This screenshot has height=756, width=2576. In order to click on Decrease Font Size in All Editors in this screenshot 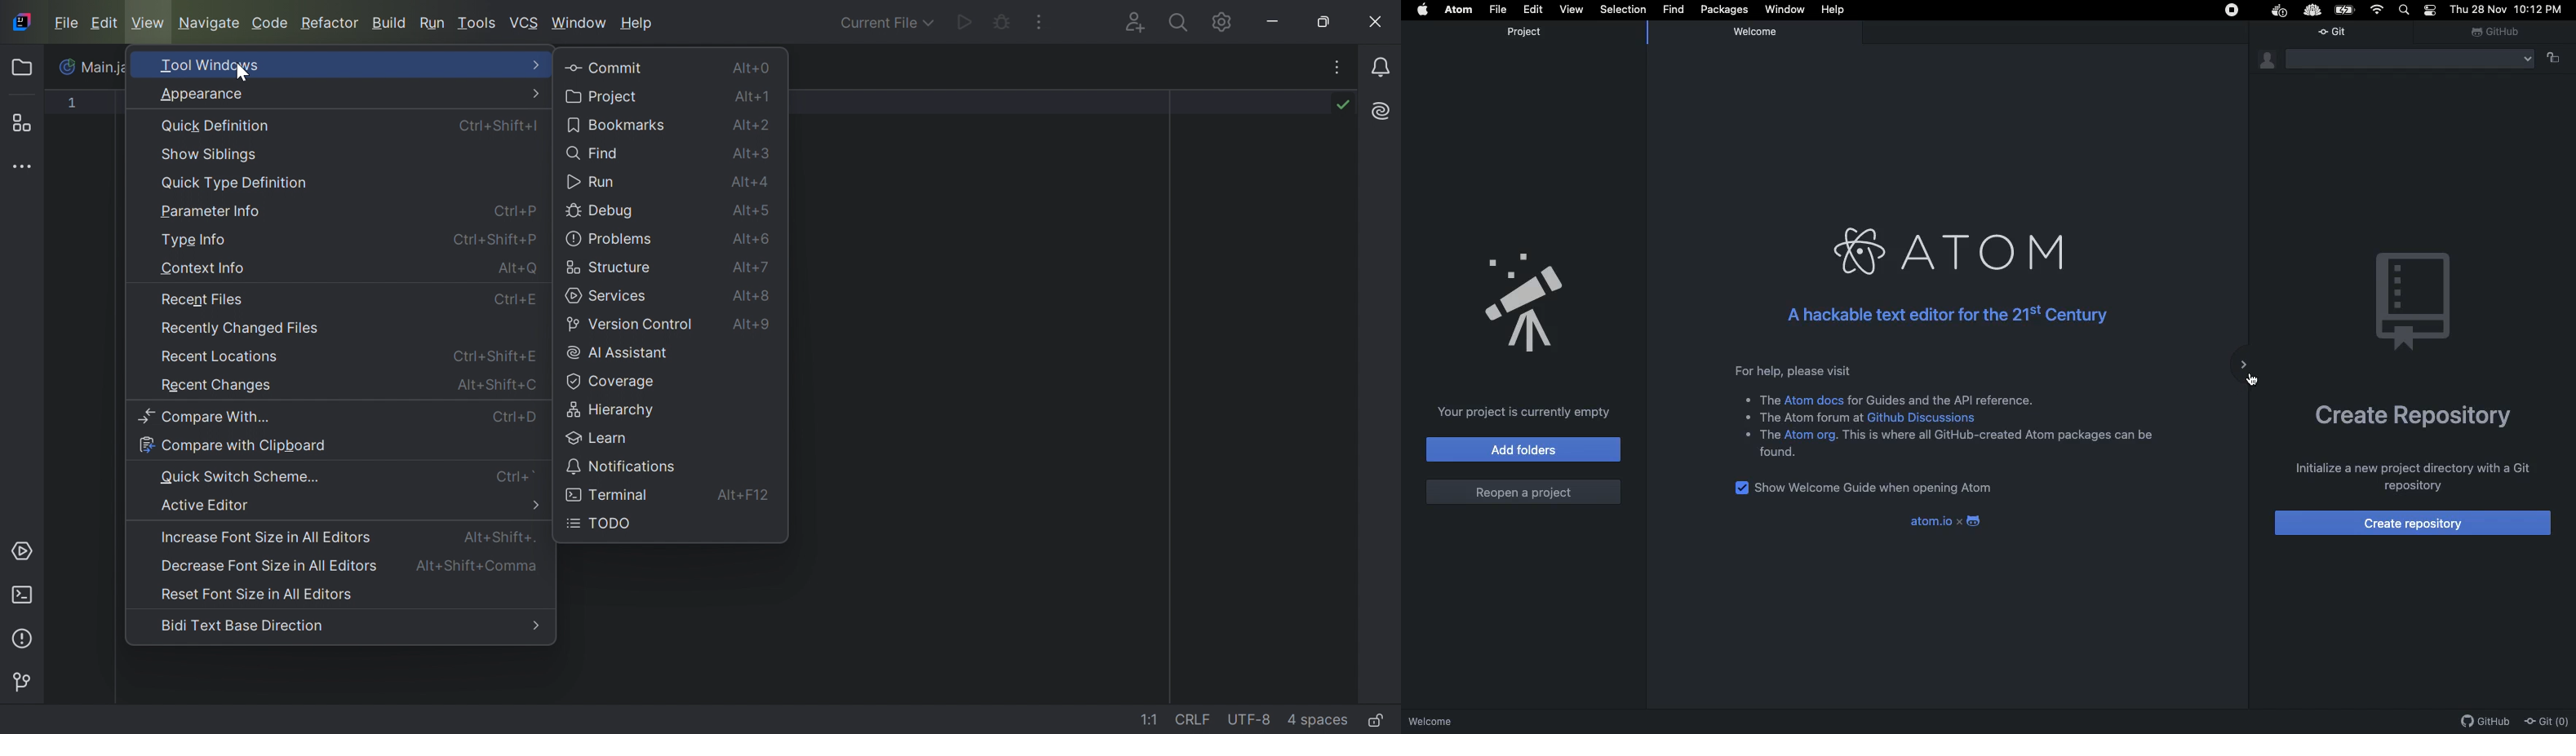, I will do `click(266, 565)`.